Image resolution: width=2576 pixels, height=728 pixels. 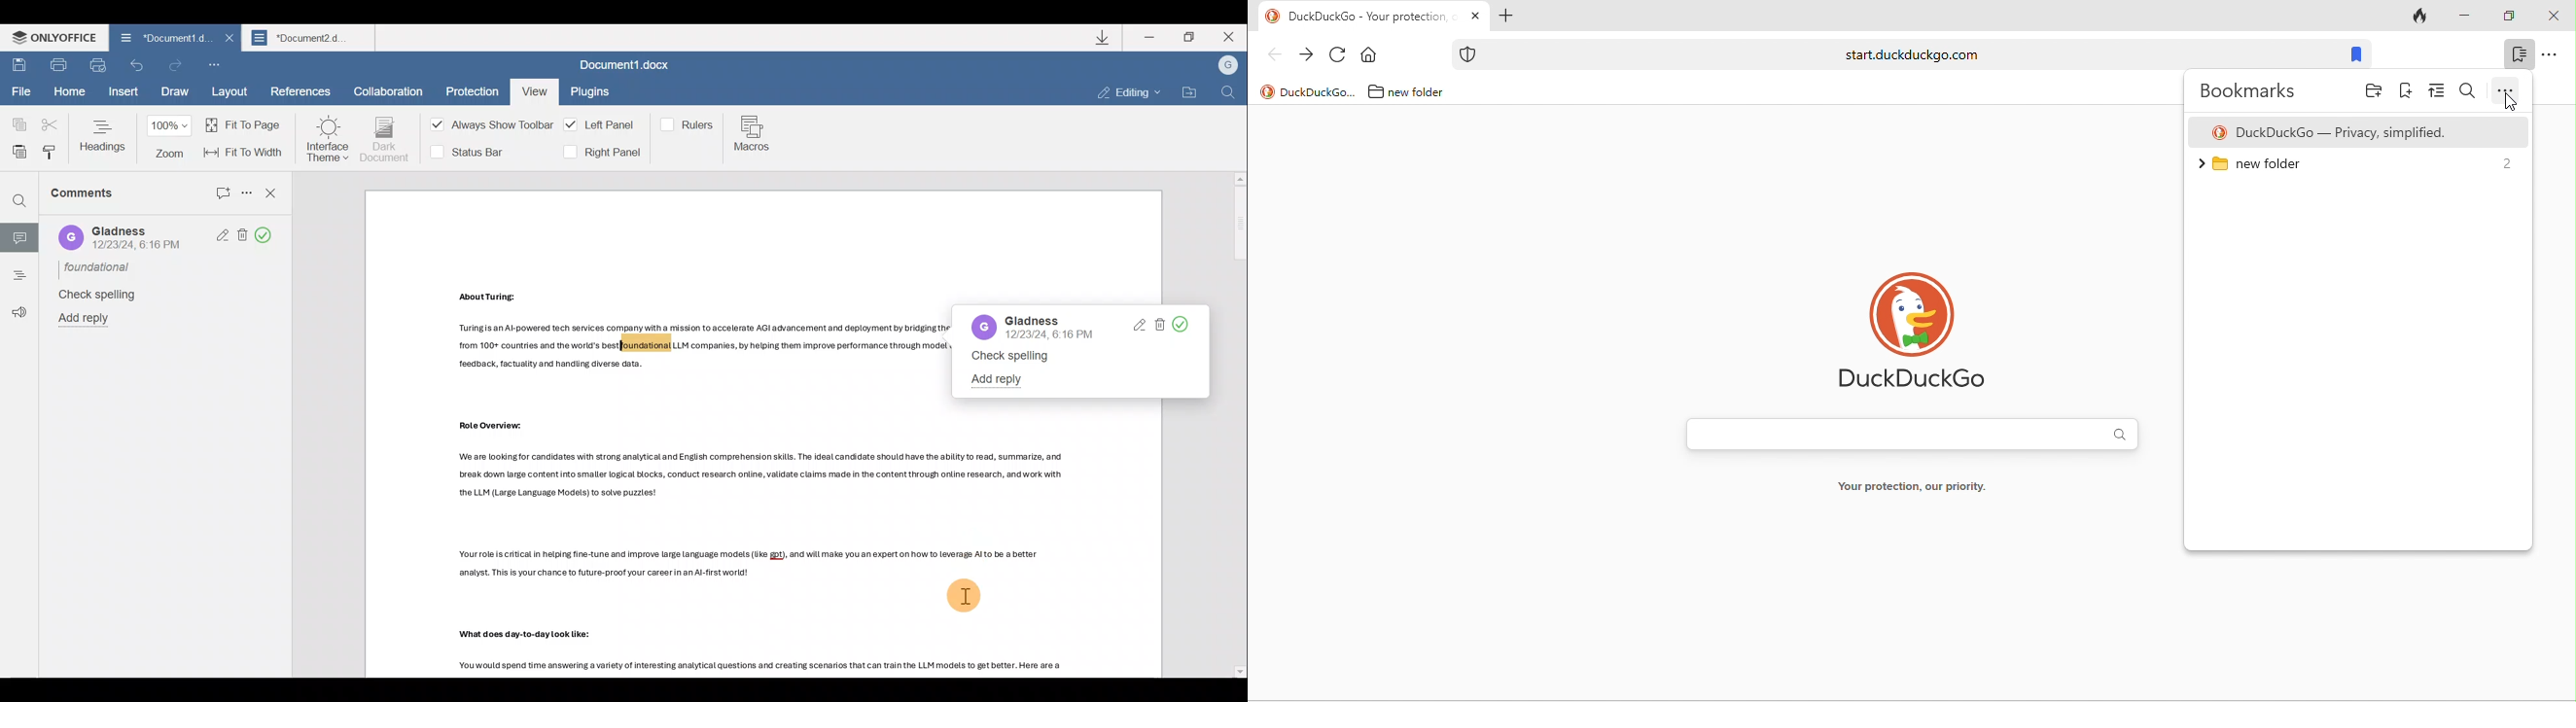 I want to click on Gladness
12/23/24, 6:16 PM, so click(x=1032, y=327).